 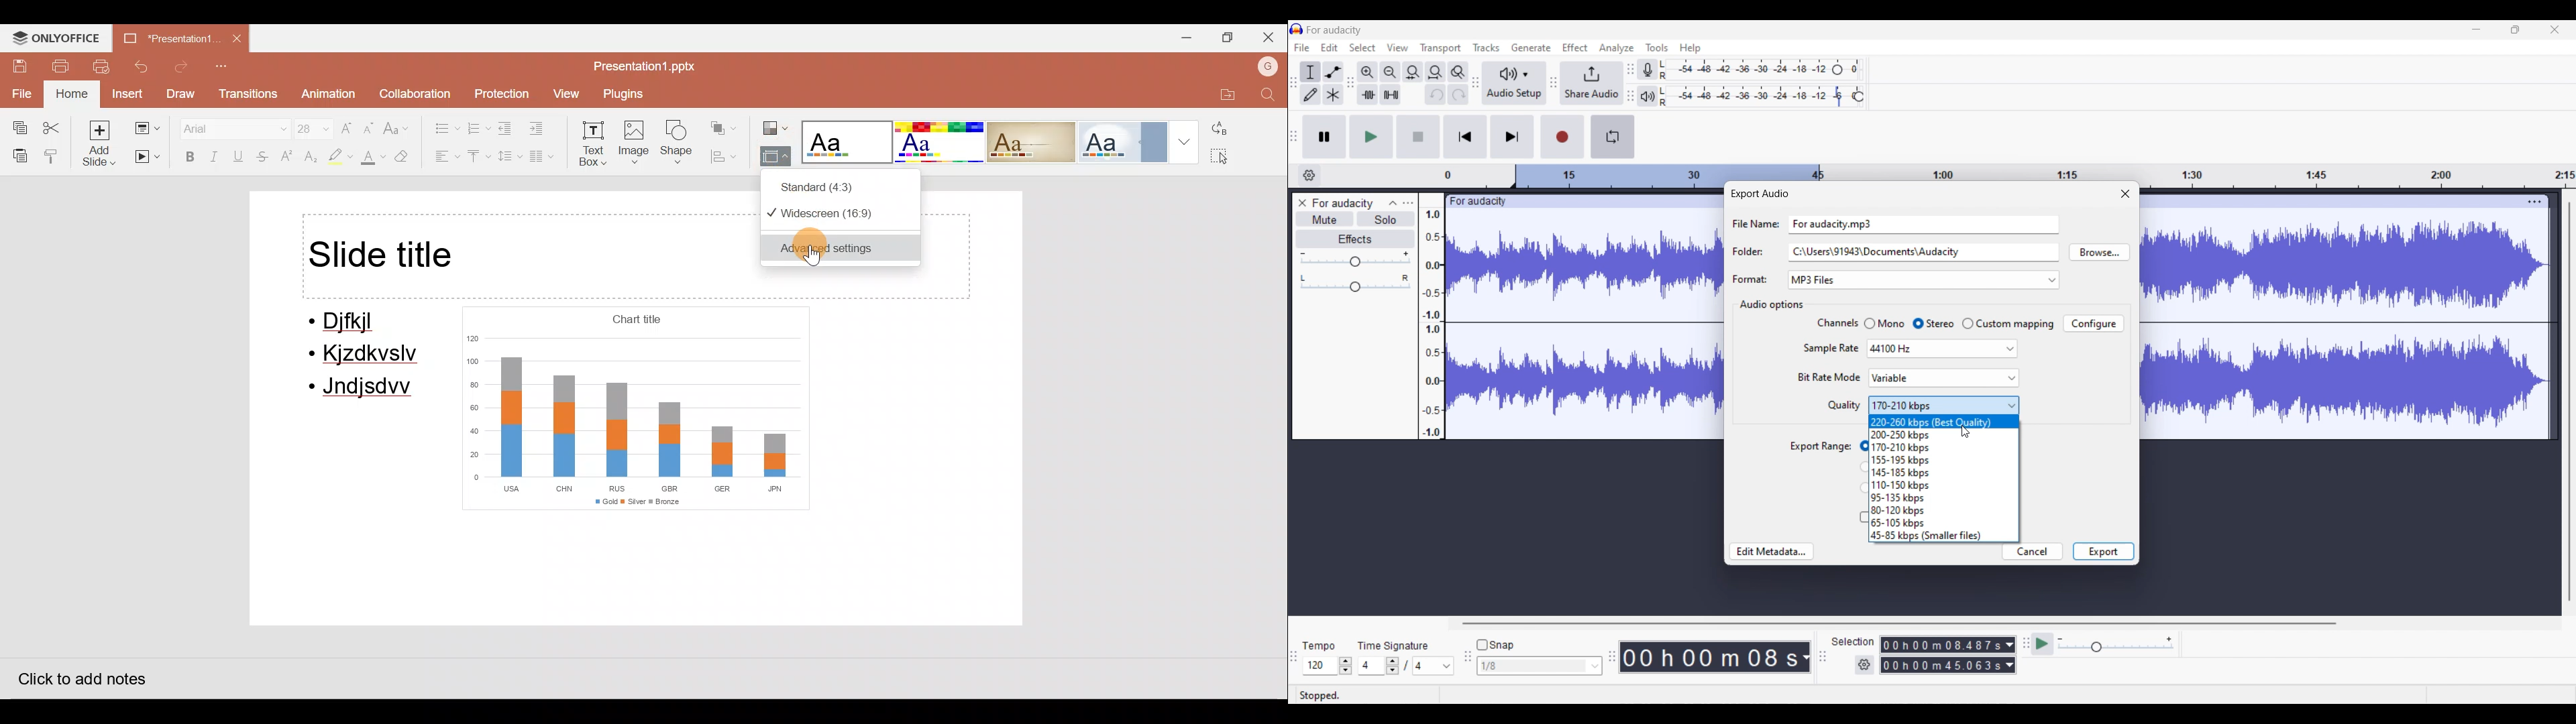 What do you see at coordinates (1648, 70) in the screenshot?
I see `Record meter` at bounding box center [1648, 70].